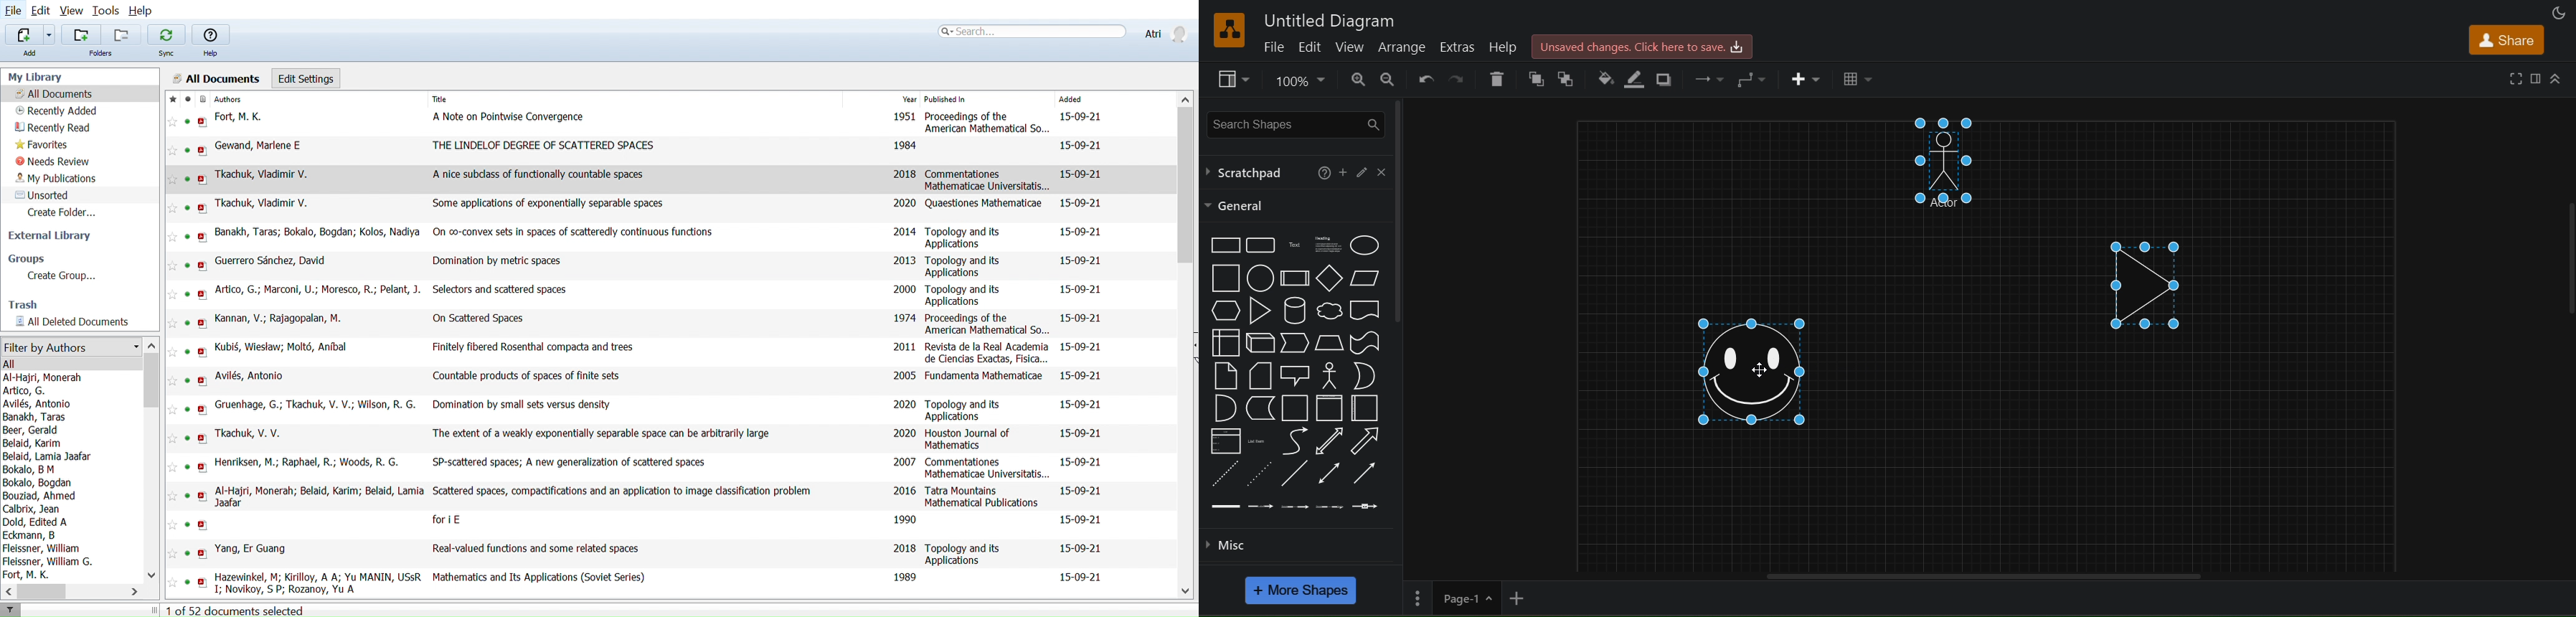  What do you see at coordinates (1257, 374) in the screenshot?
I see `card` at bounding box center [1257, 374].